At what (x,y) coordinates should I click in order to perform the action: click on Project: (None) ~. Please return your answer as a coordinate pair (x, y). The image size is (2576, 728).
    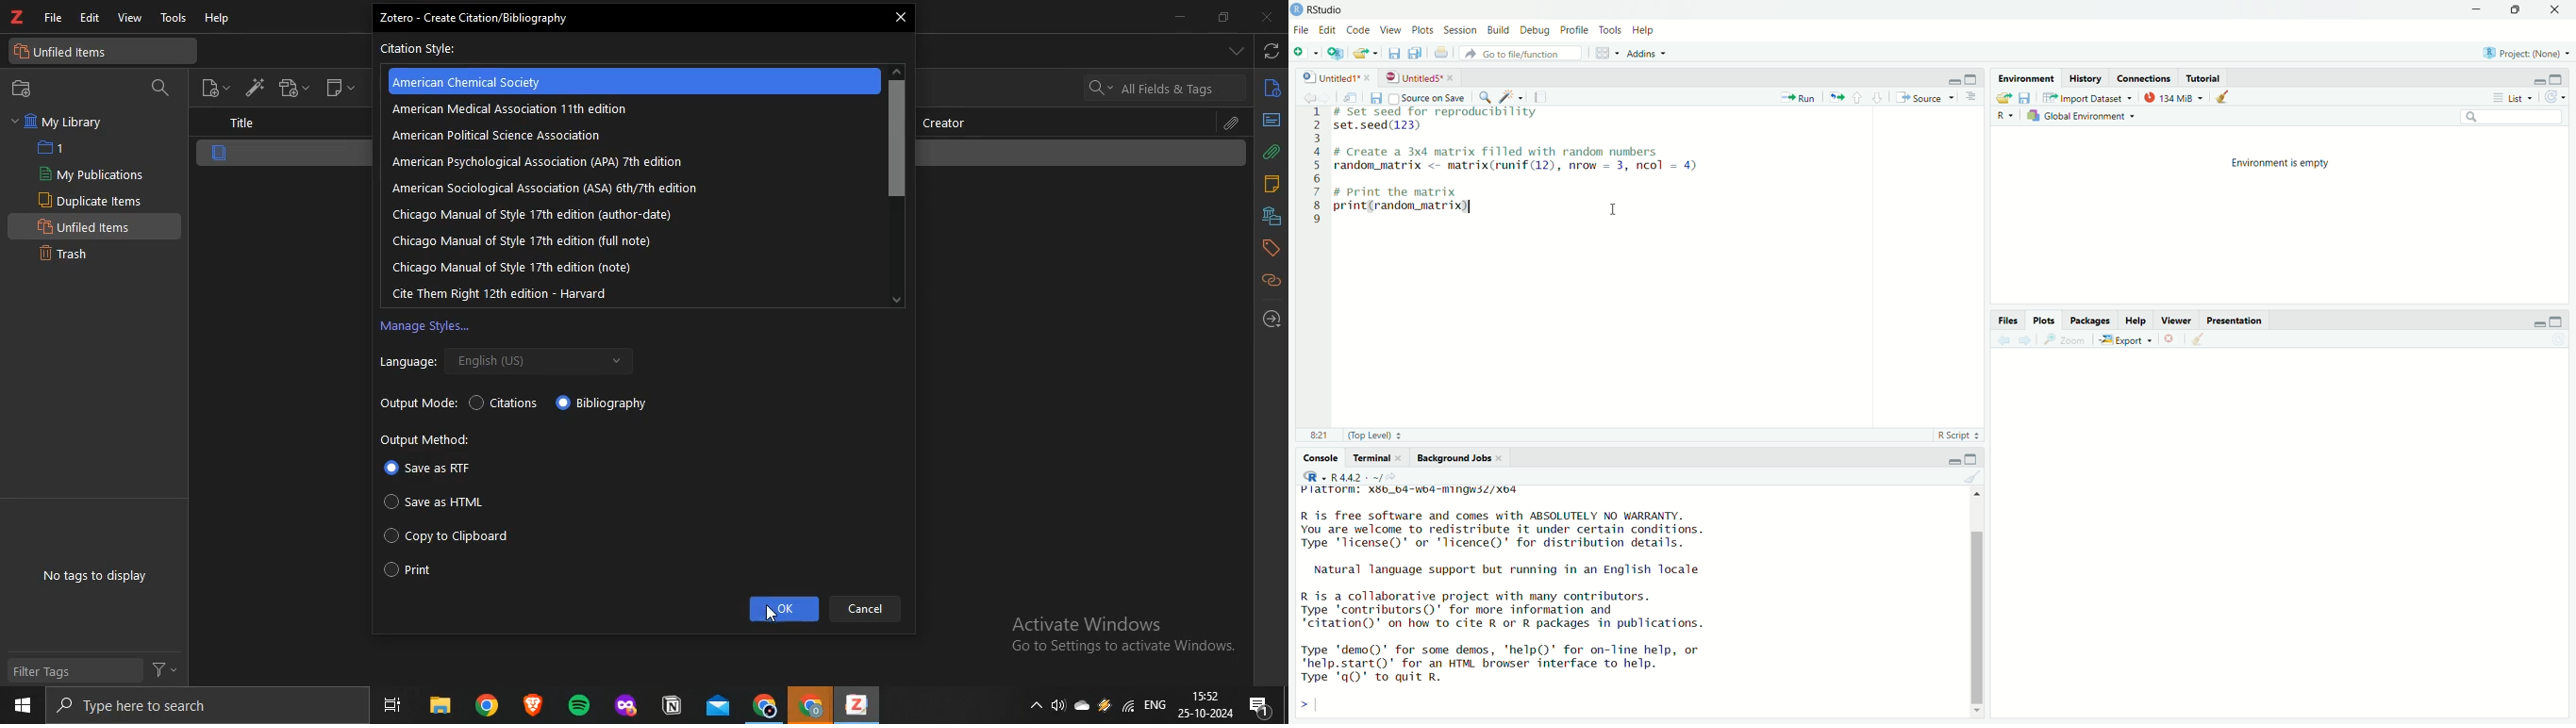
    Looking at the image, I should click on (2526, 54).